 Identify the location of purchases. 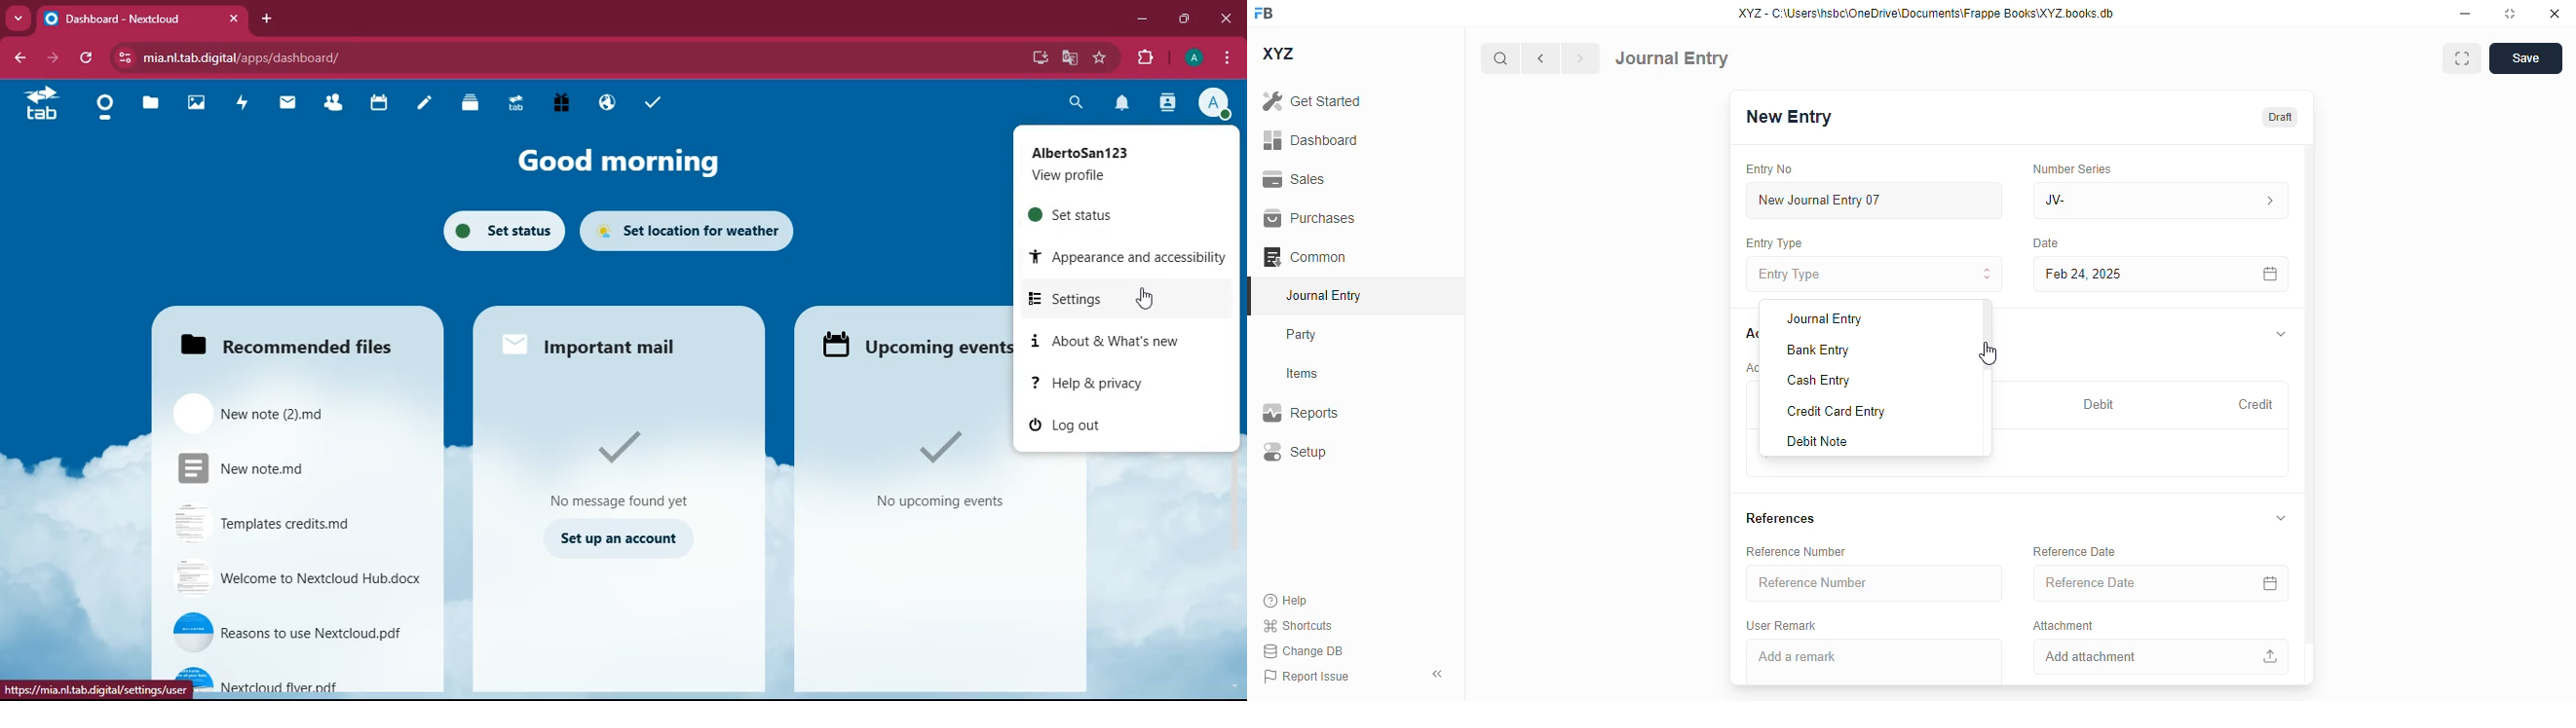
(1311, 218).